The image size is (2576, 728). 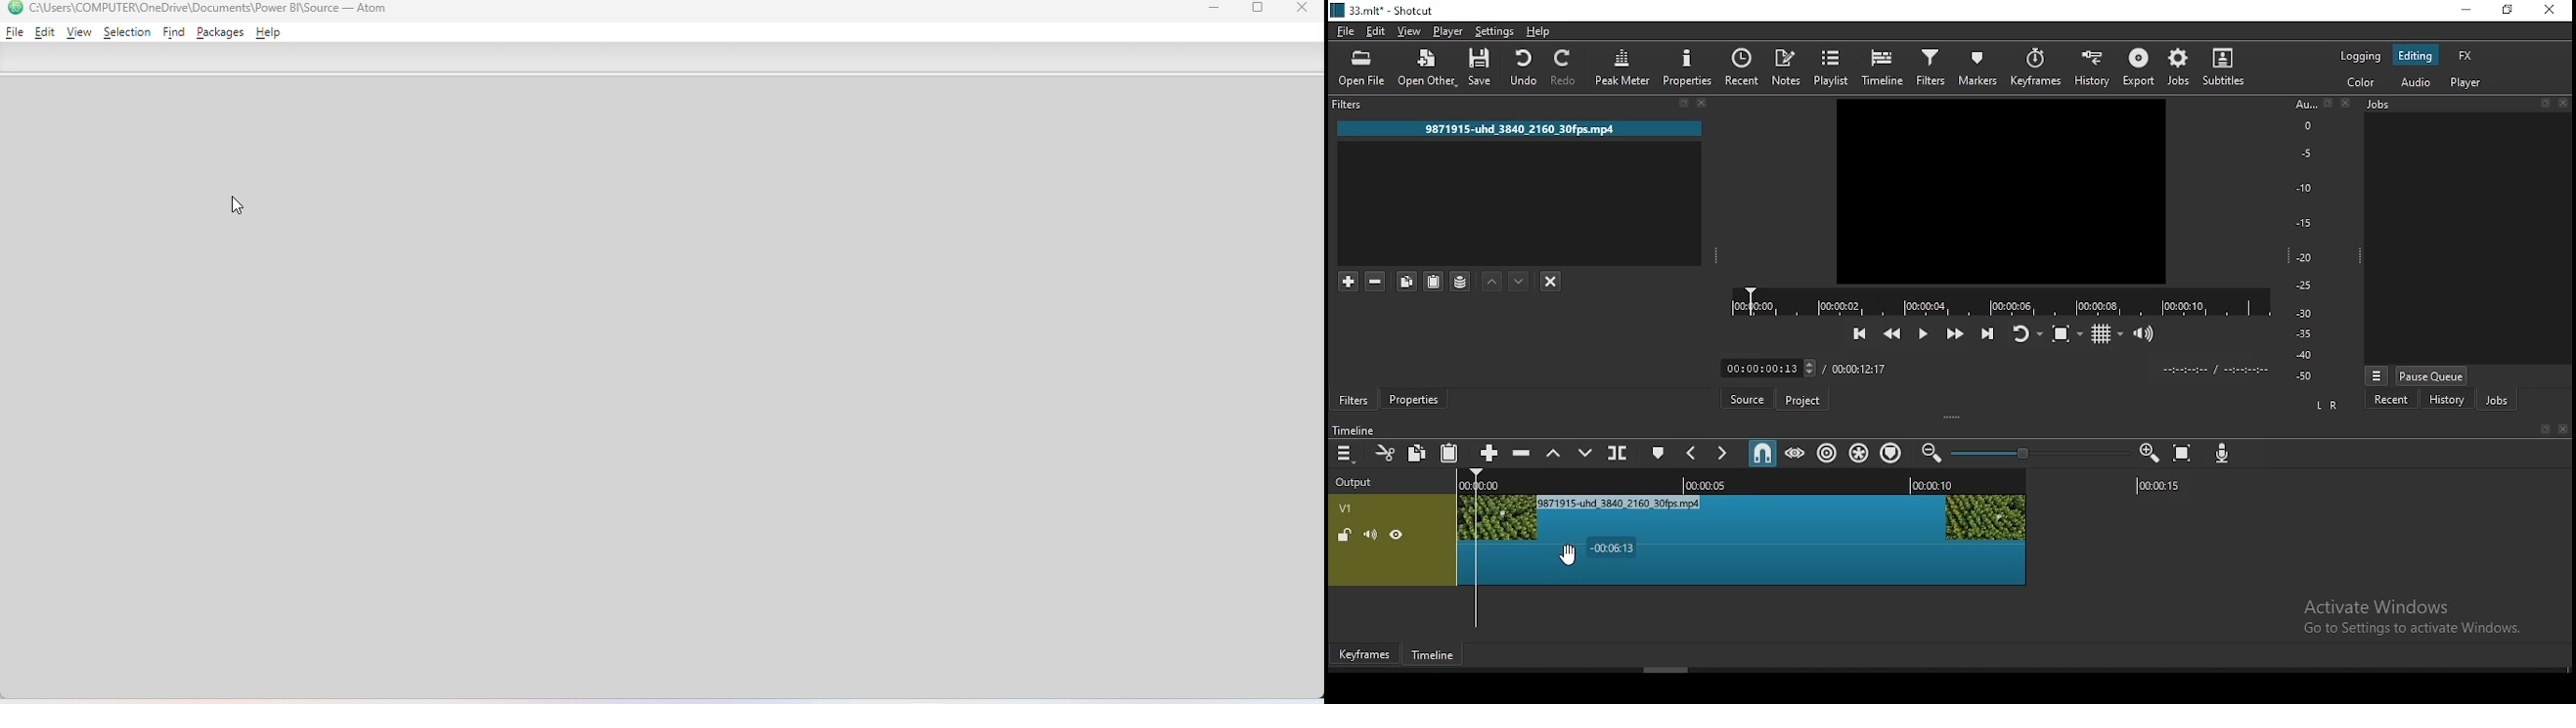 I want to click on timeline, so click(x=1883, y=66).